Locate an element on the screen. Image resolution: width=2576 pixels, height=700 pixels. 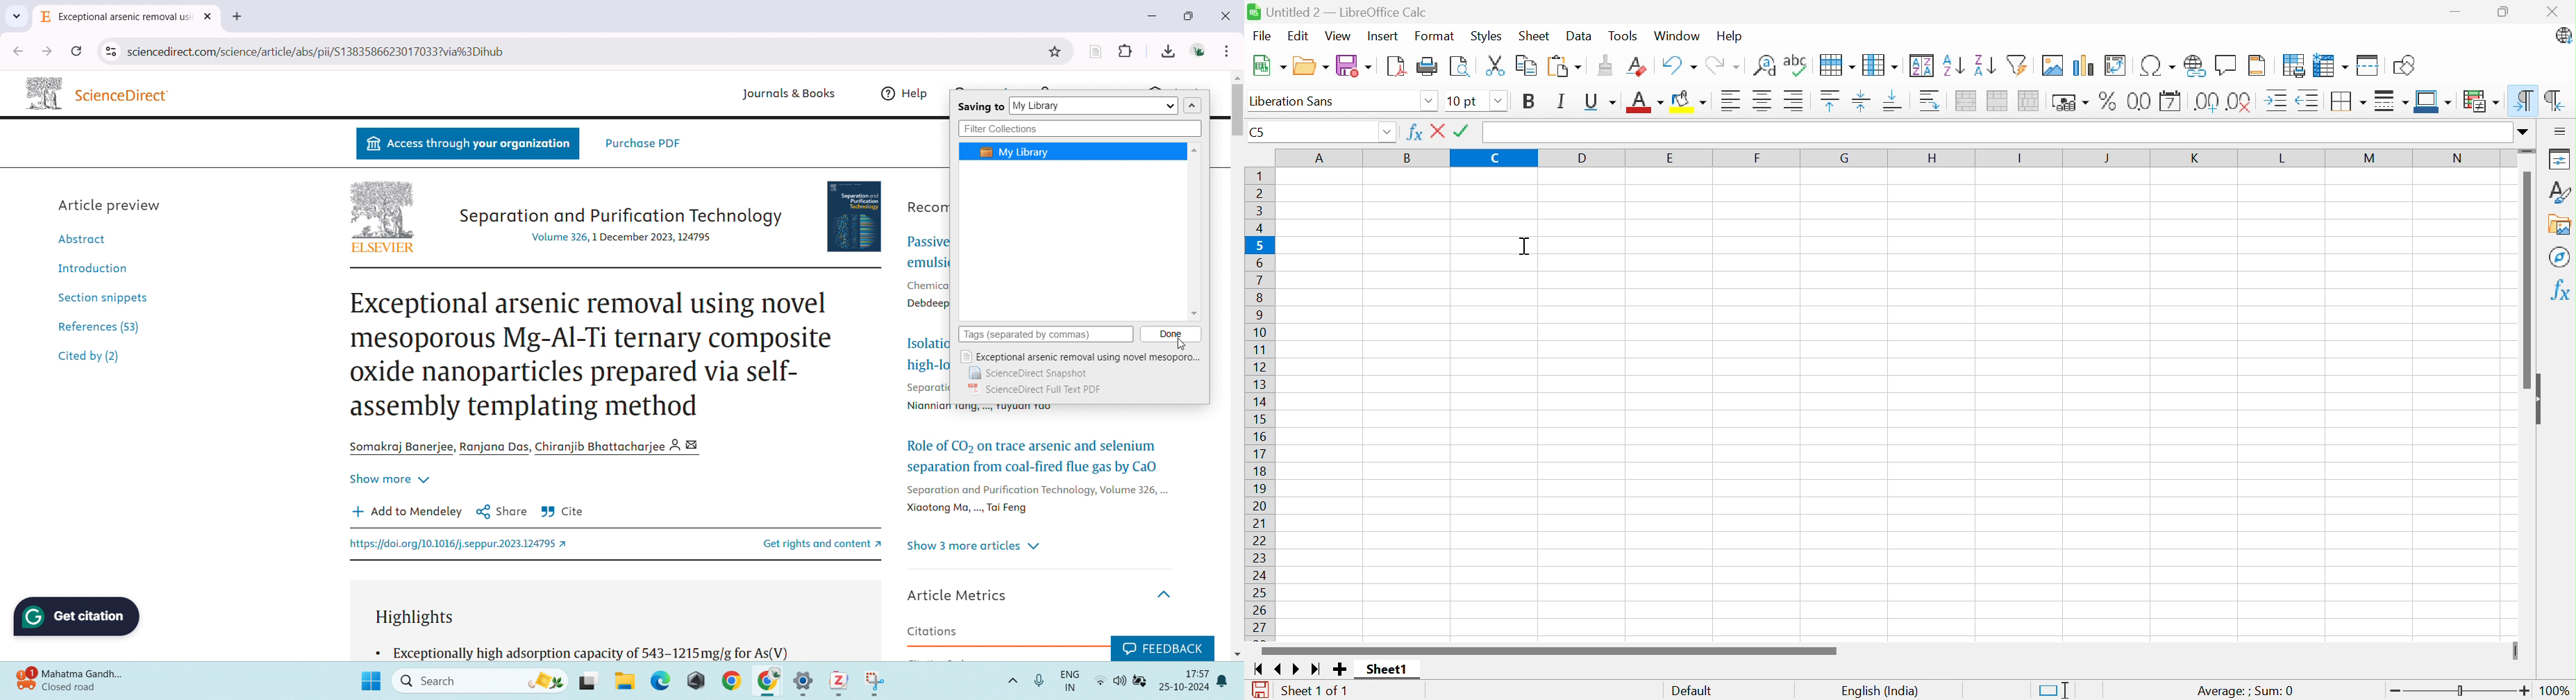
Citations is located at coordinates (933, 631).